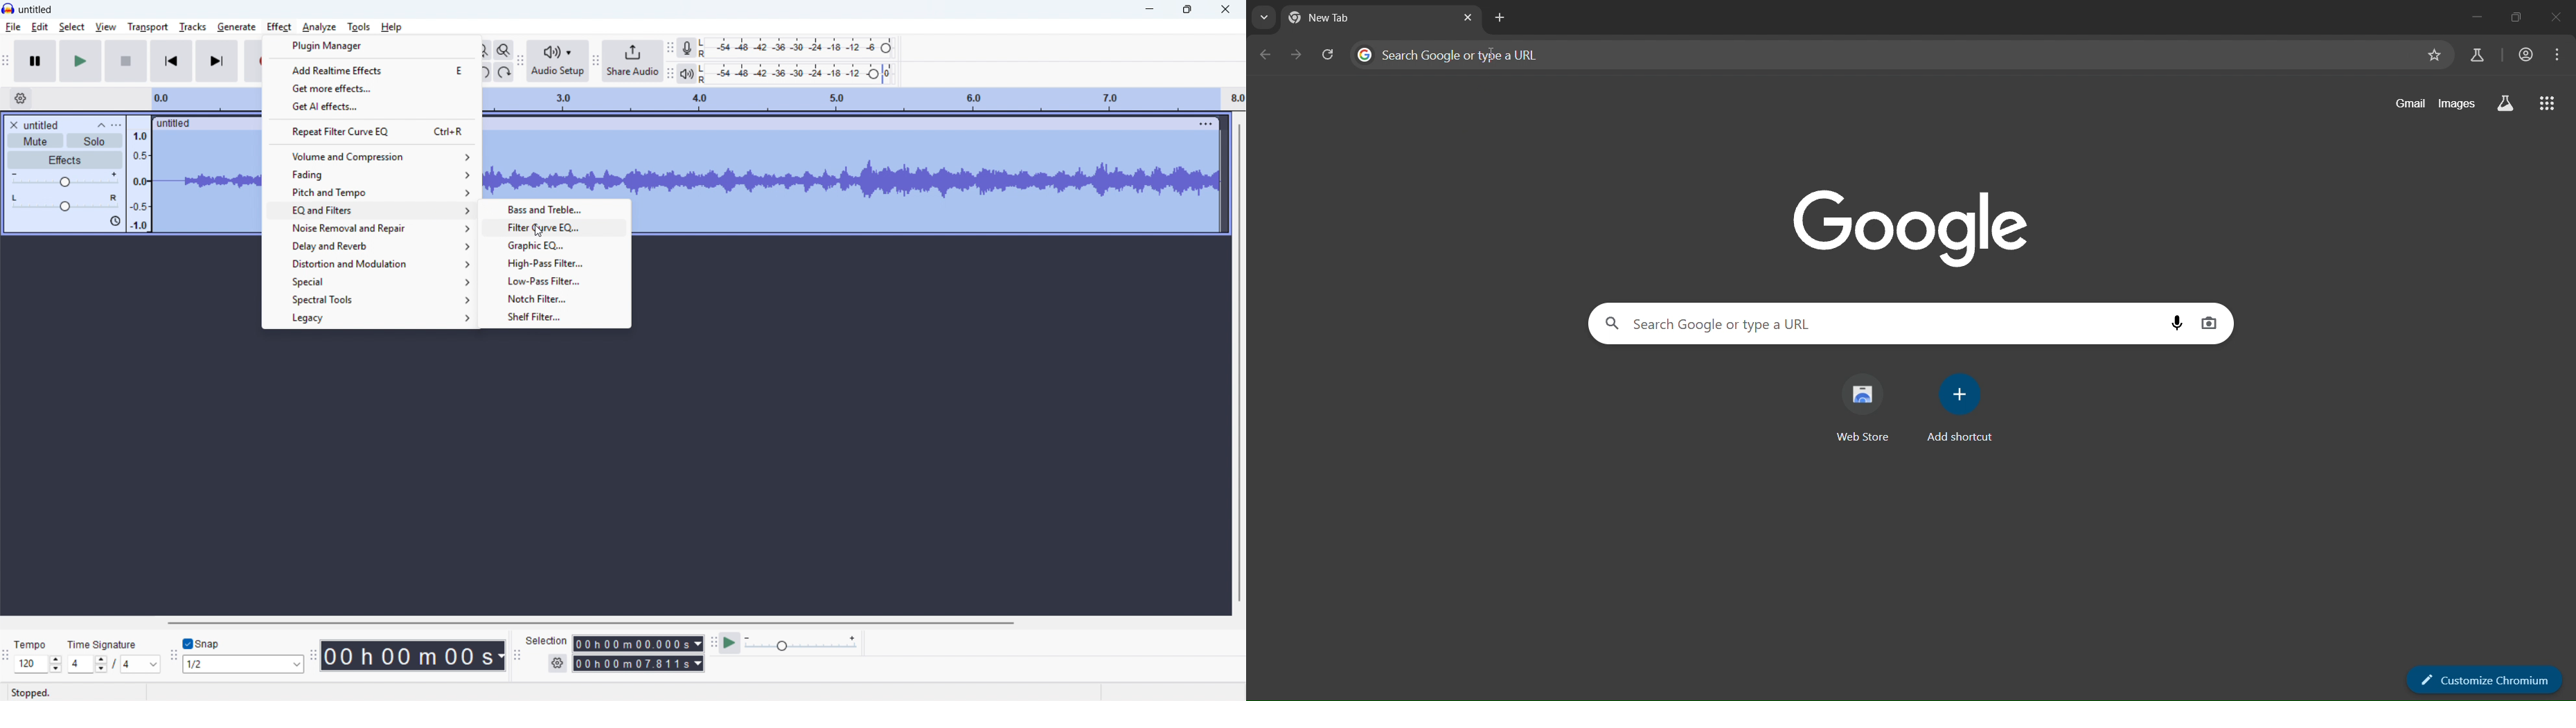 The height and width of the screenshot is (728, 2576). Describe the element at coordinates (65, 203) in the screenshot. I see `pan: centre` at that location.